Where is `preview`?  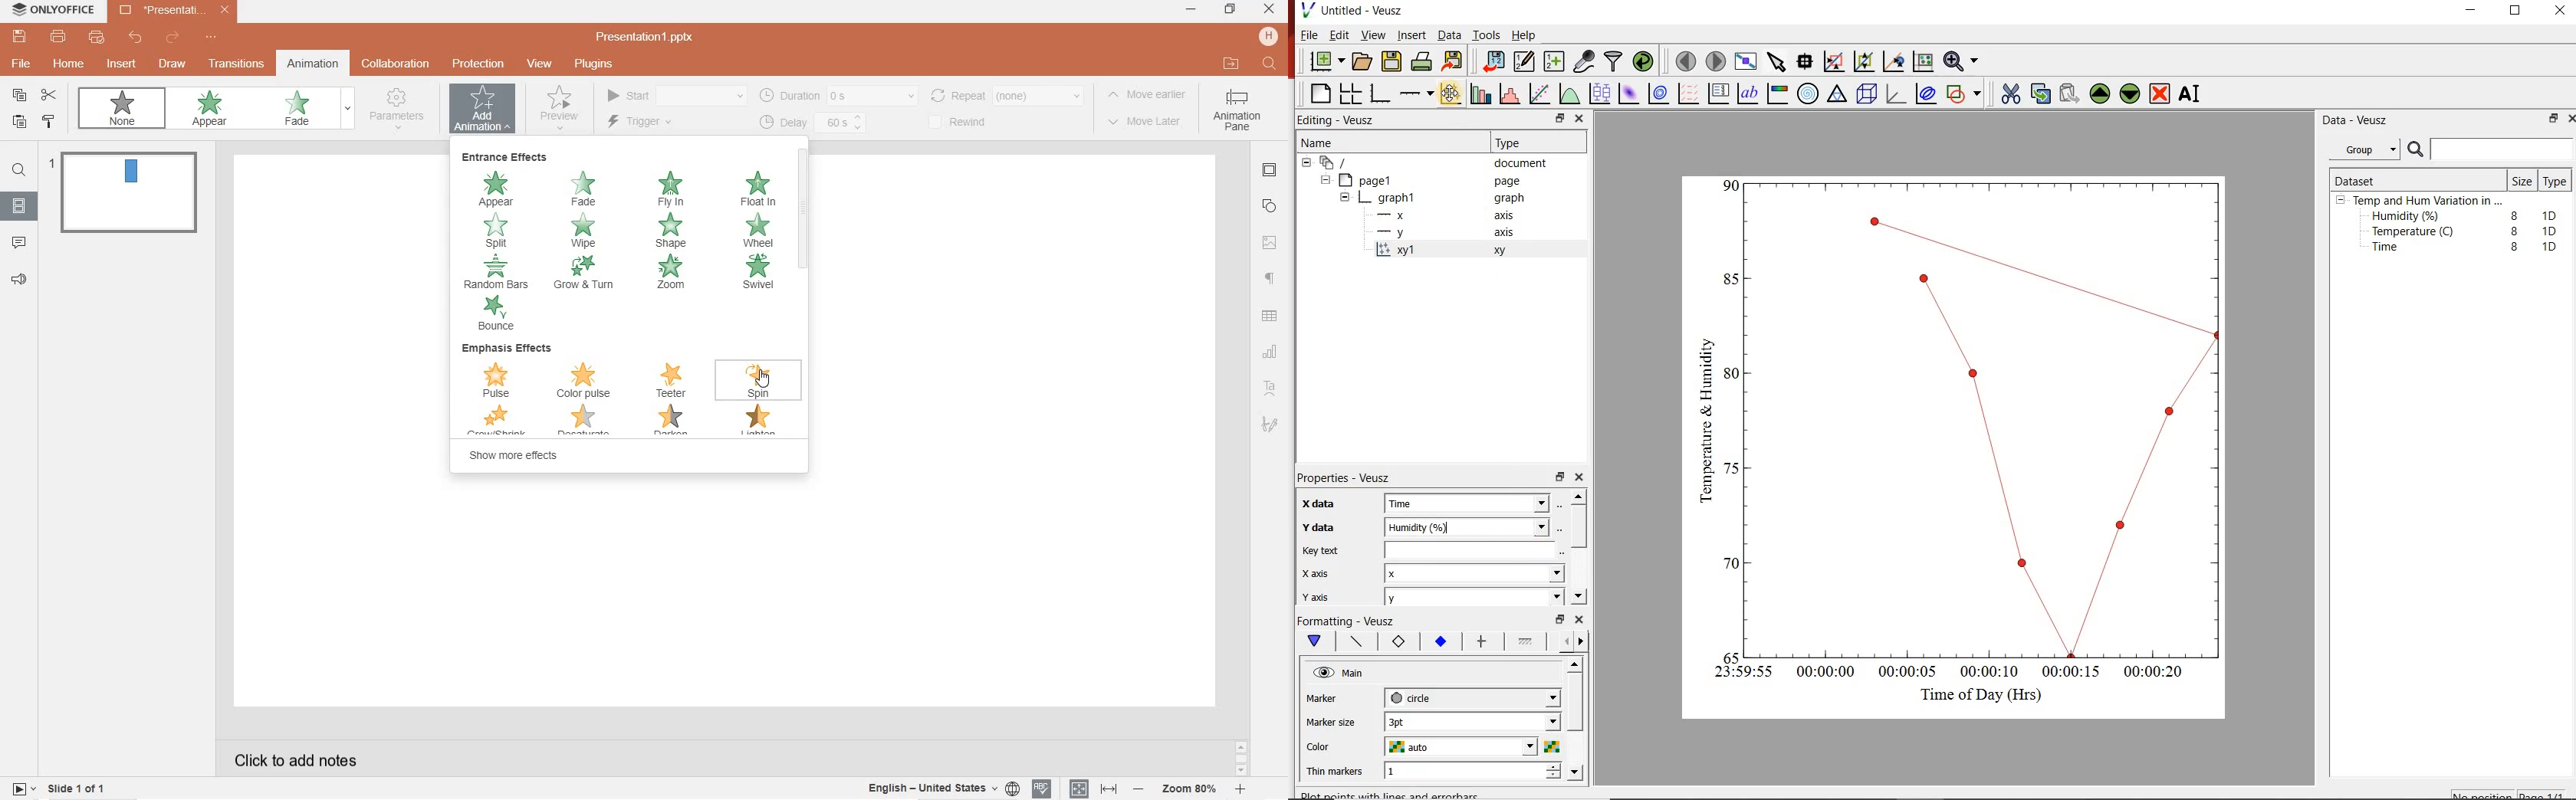
preview is located at coordinates (559, 107).